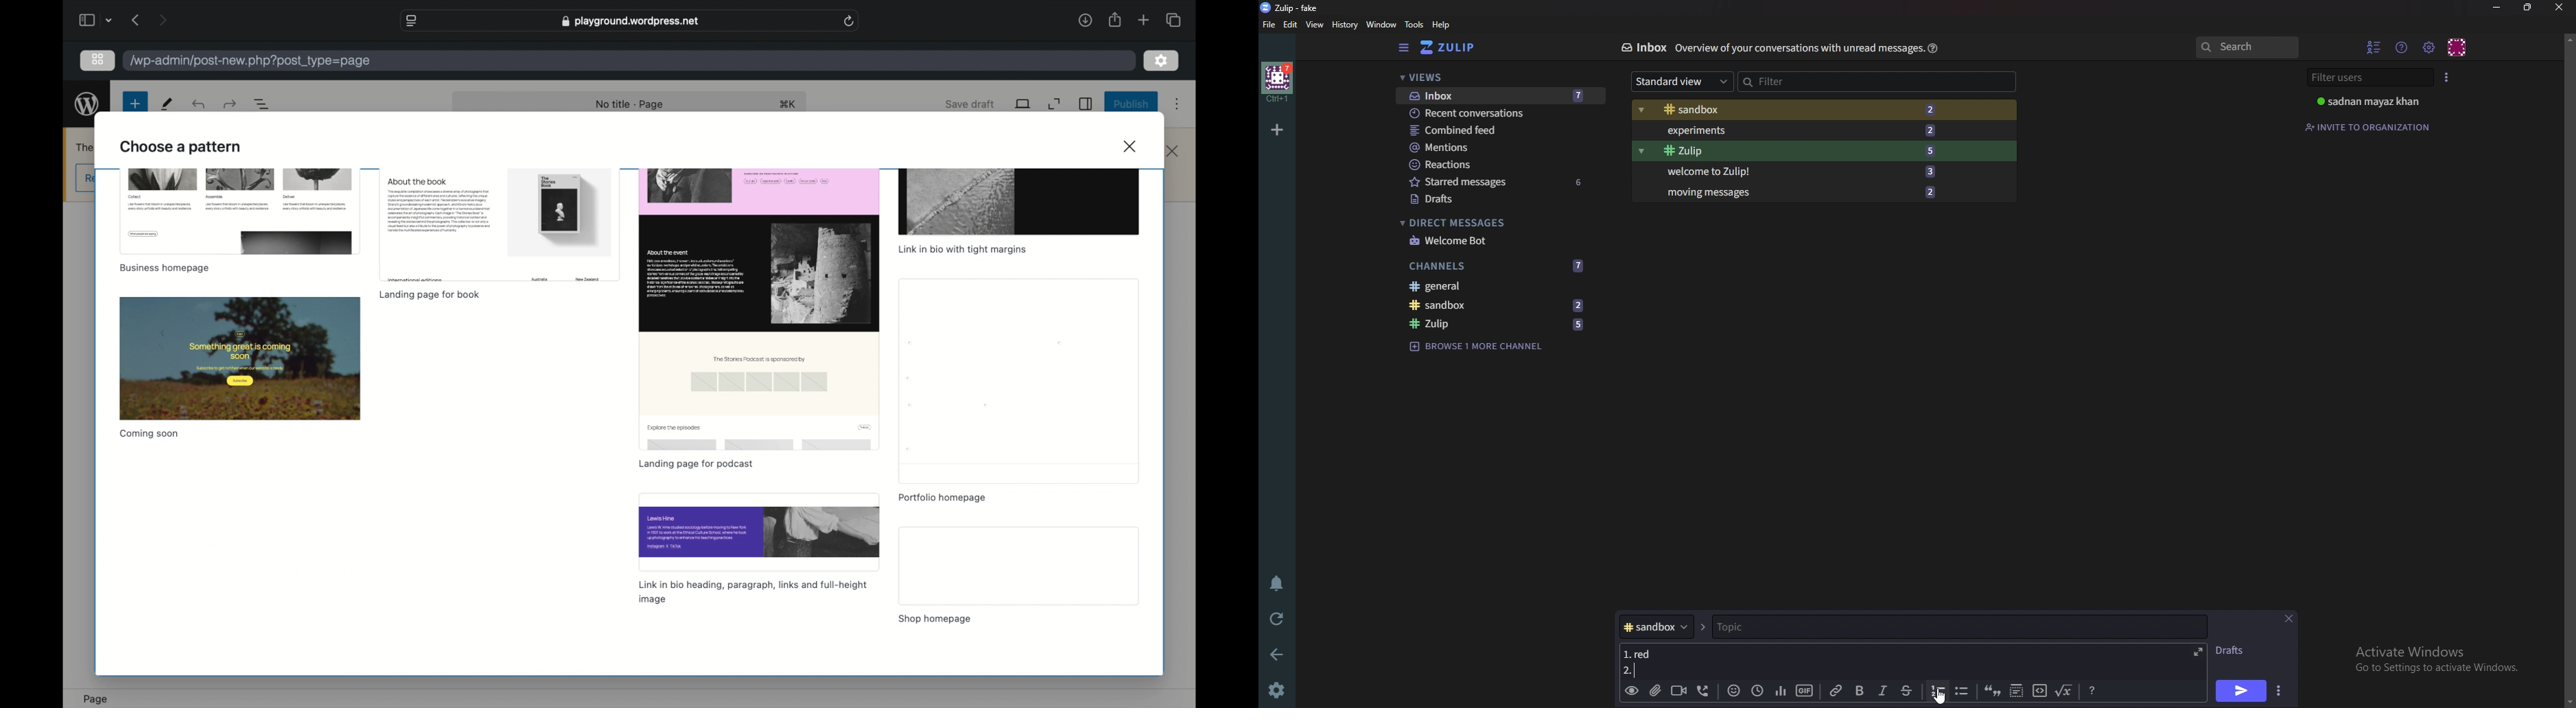 The width and height of the screenshot is (2576, 728). Describe the element at coordinates (166, 269) in the screenshot. I see `business homepage` at that location.